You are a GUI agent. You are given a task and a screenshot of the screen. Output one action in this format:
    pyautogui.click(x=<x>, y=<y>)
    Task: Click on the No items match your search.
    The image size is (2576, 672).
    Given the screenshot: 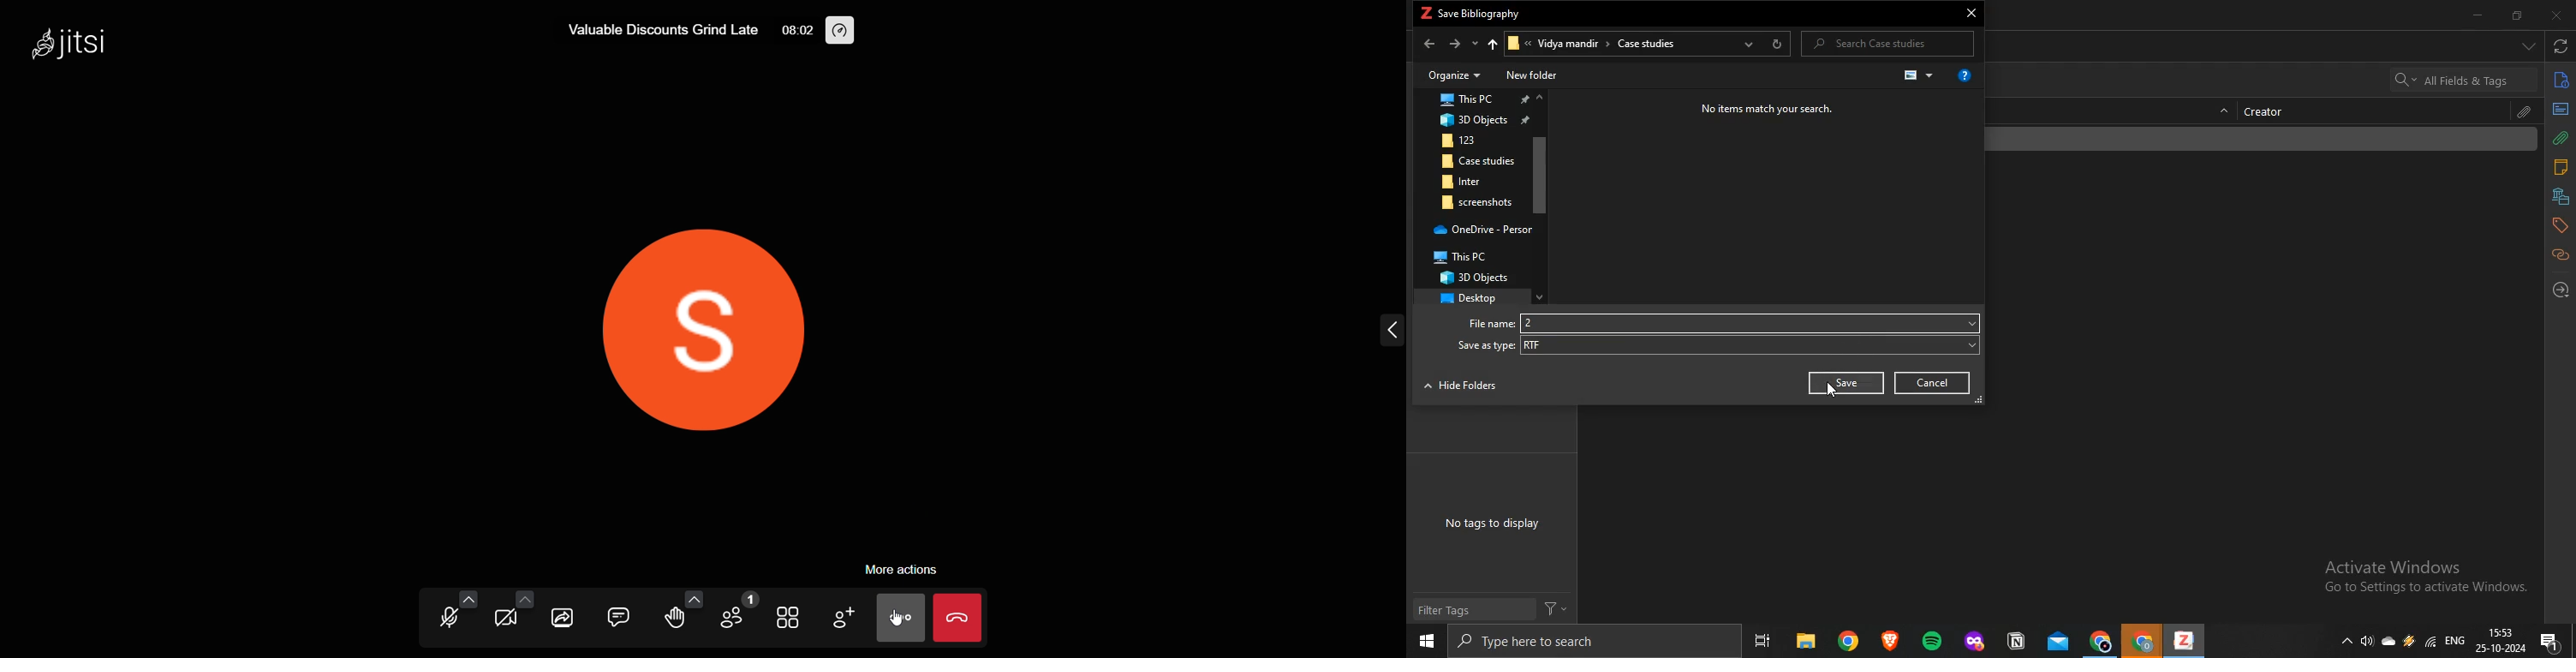 What is the action you would take?
    pyautogui.click(x=1771, y=112)
    